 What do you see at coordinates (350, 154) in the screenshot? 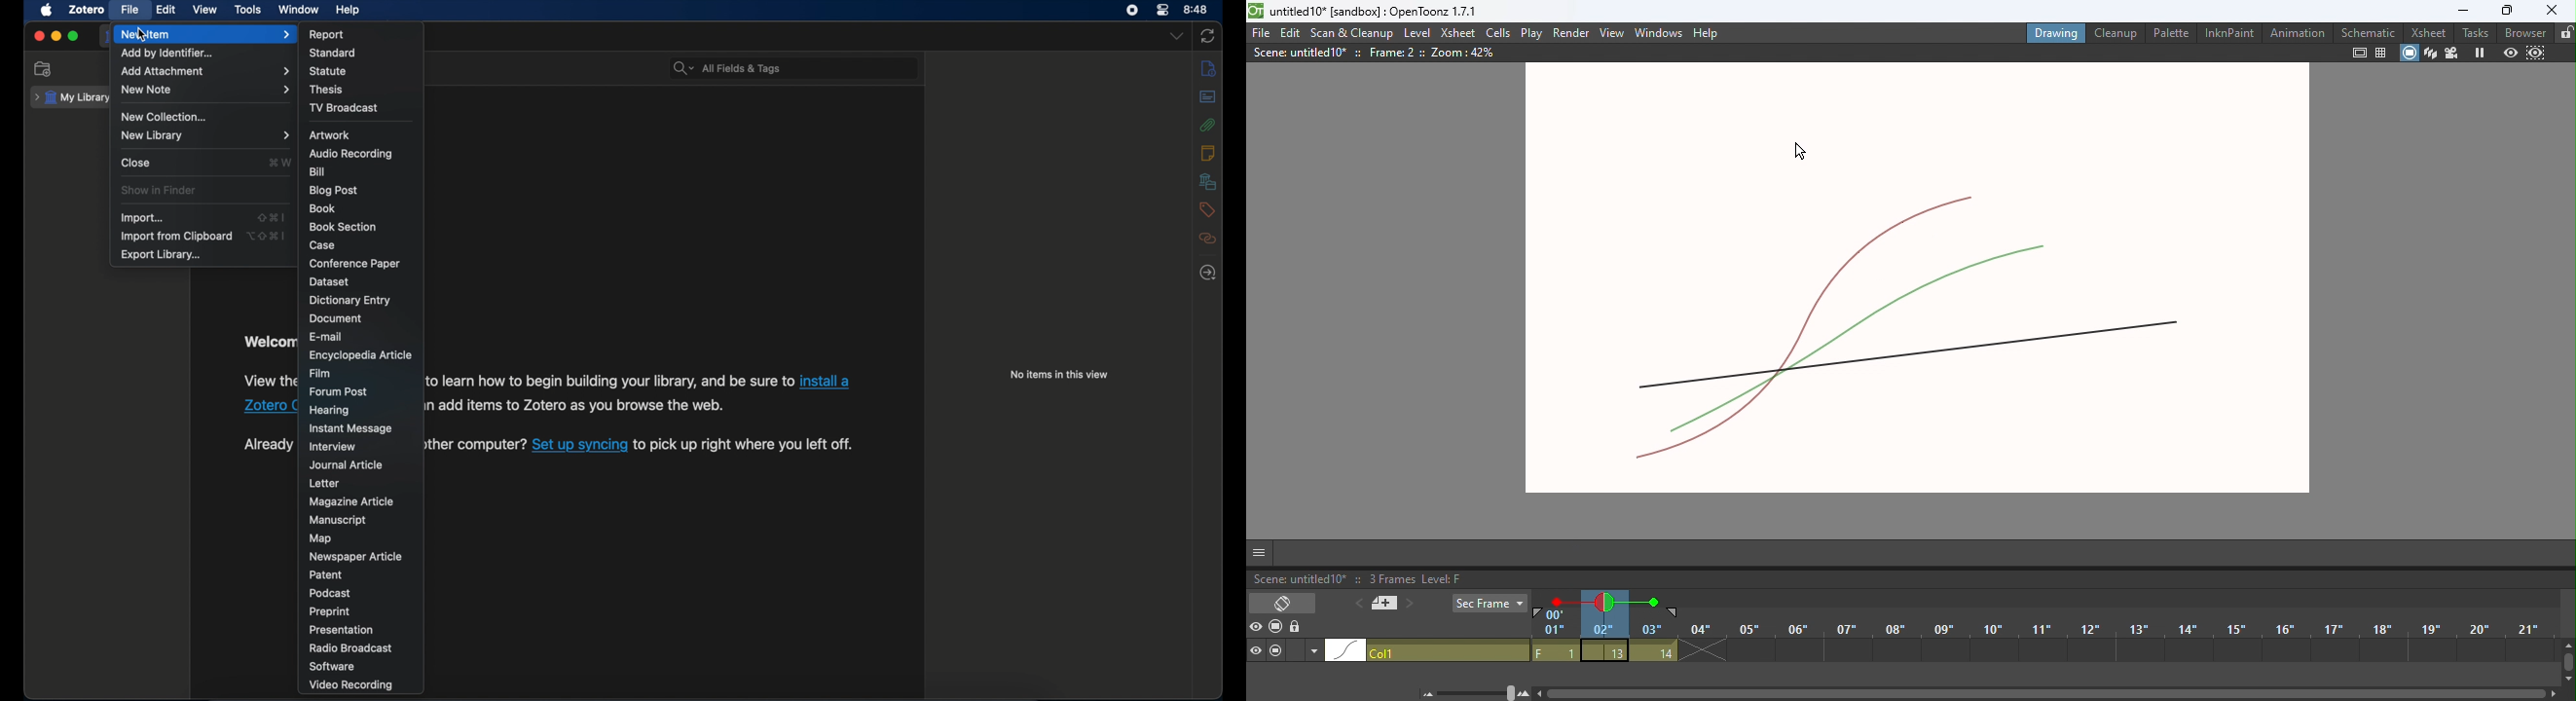
I see `audio recording` at bounding box center [350, 154].